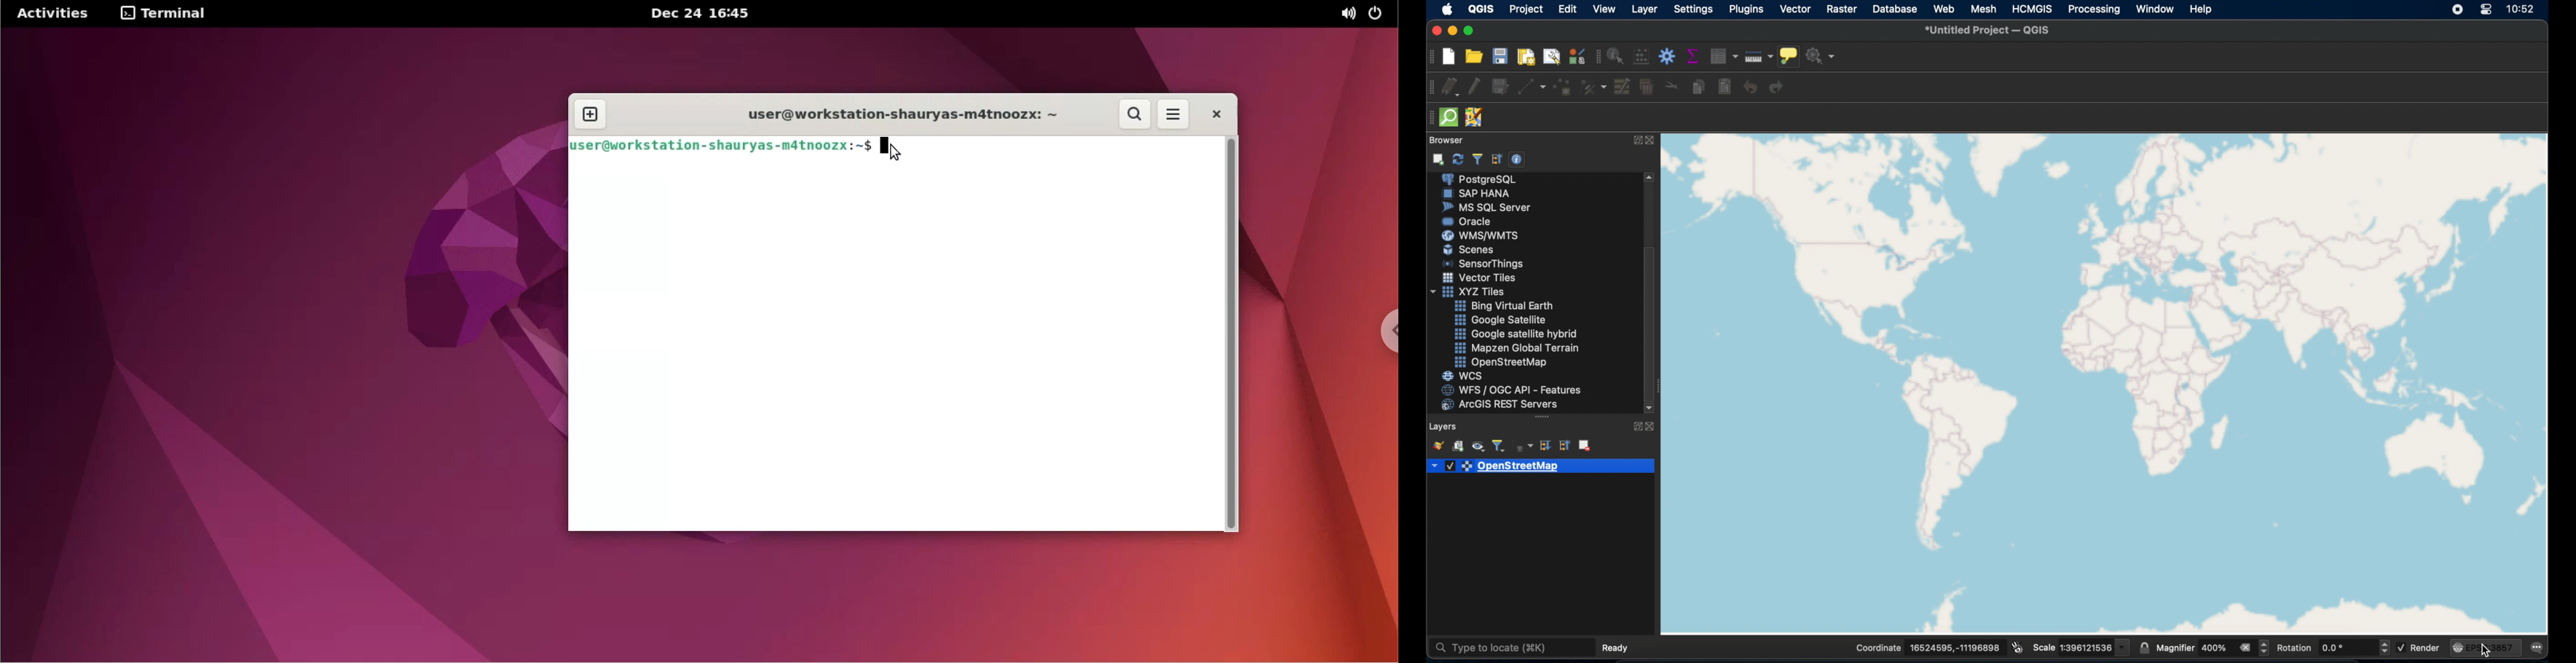  I want to click on open project, so click(1473, 58).